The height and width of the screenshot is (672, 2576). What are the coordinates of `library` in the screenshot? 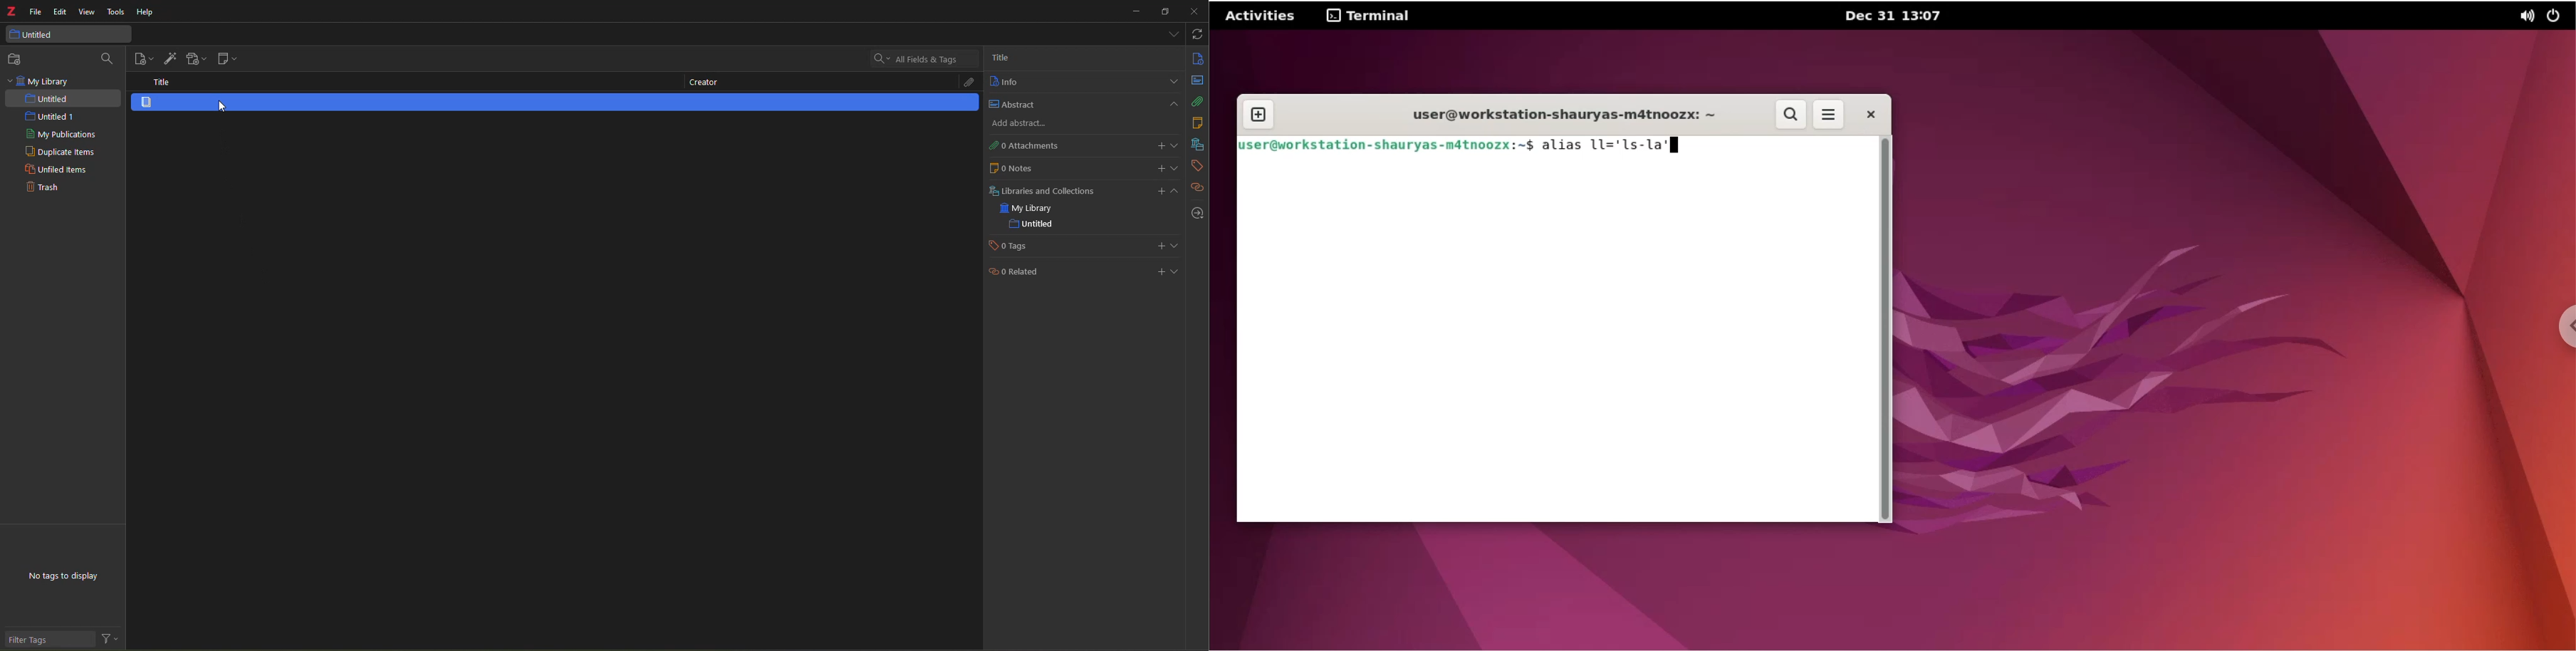 It's located at (1196, 145).